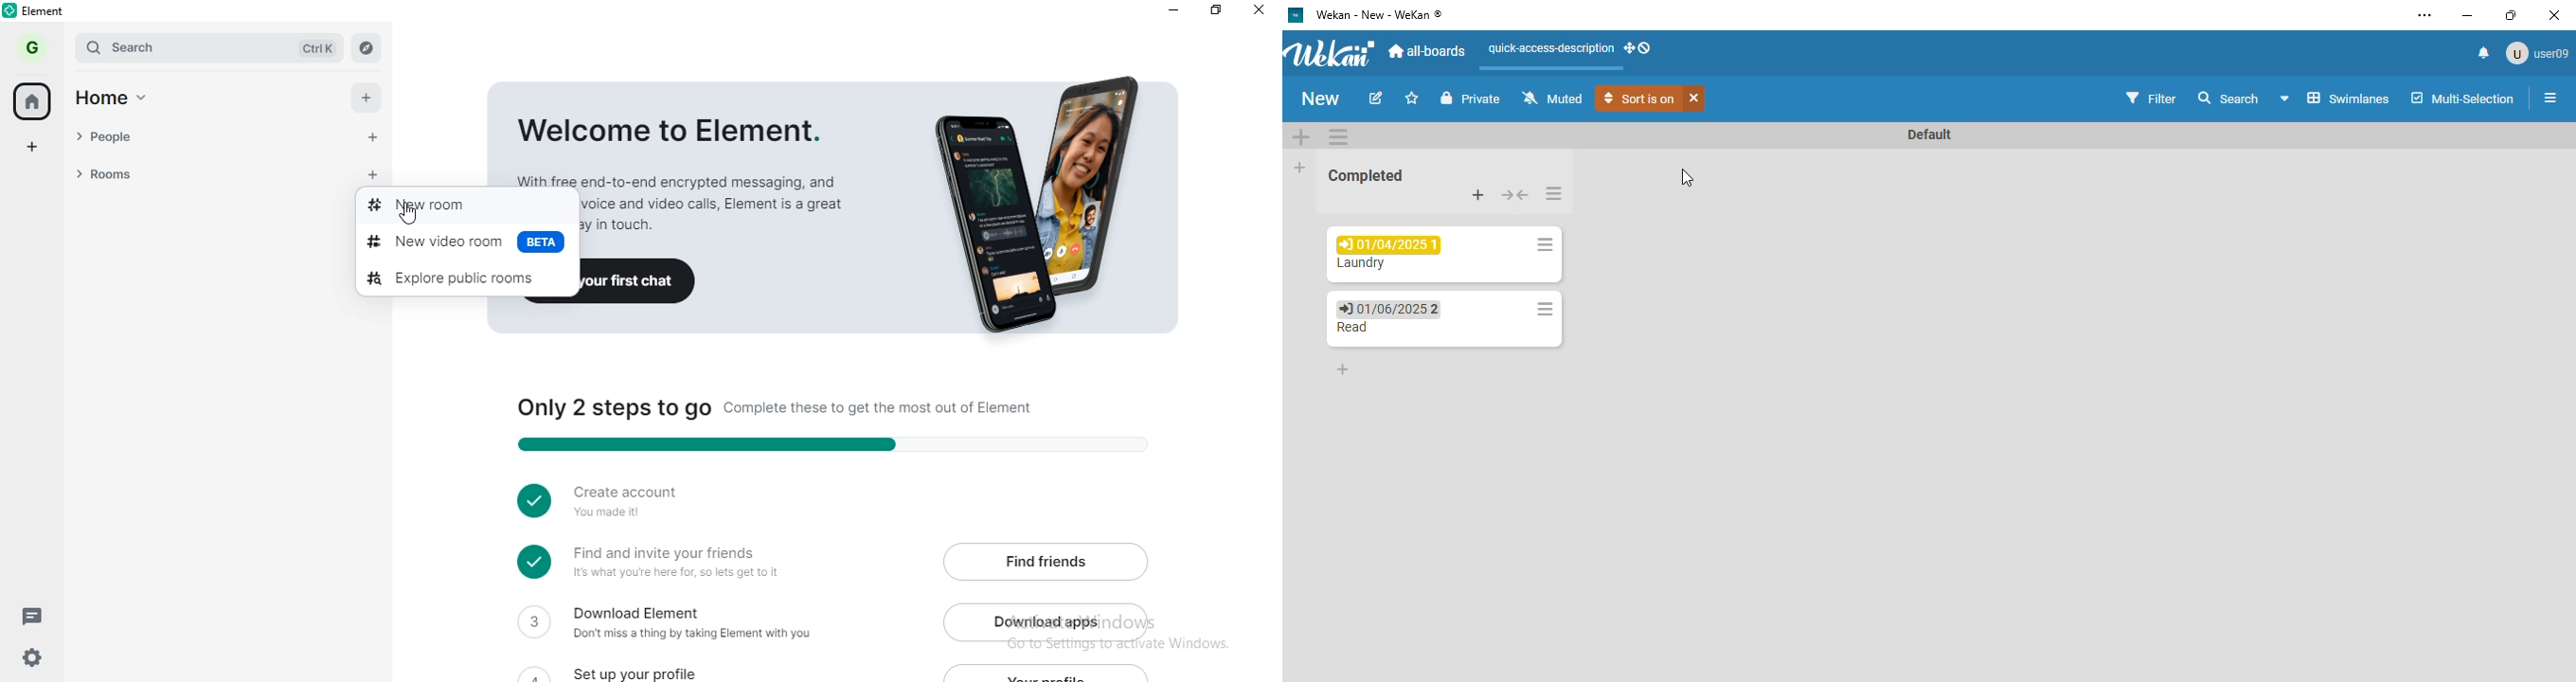 The height and width of the screenshot is (700, 2576). What do you see at coordinates (672, 564) in the screenshot?
I see `find and invite your friends` at bounding box center [672, 564].